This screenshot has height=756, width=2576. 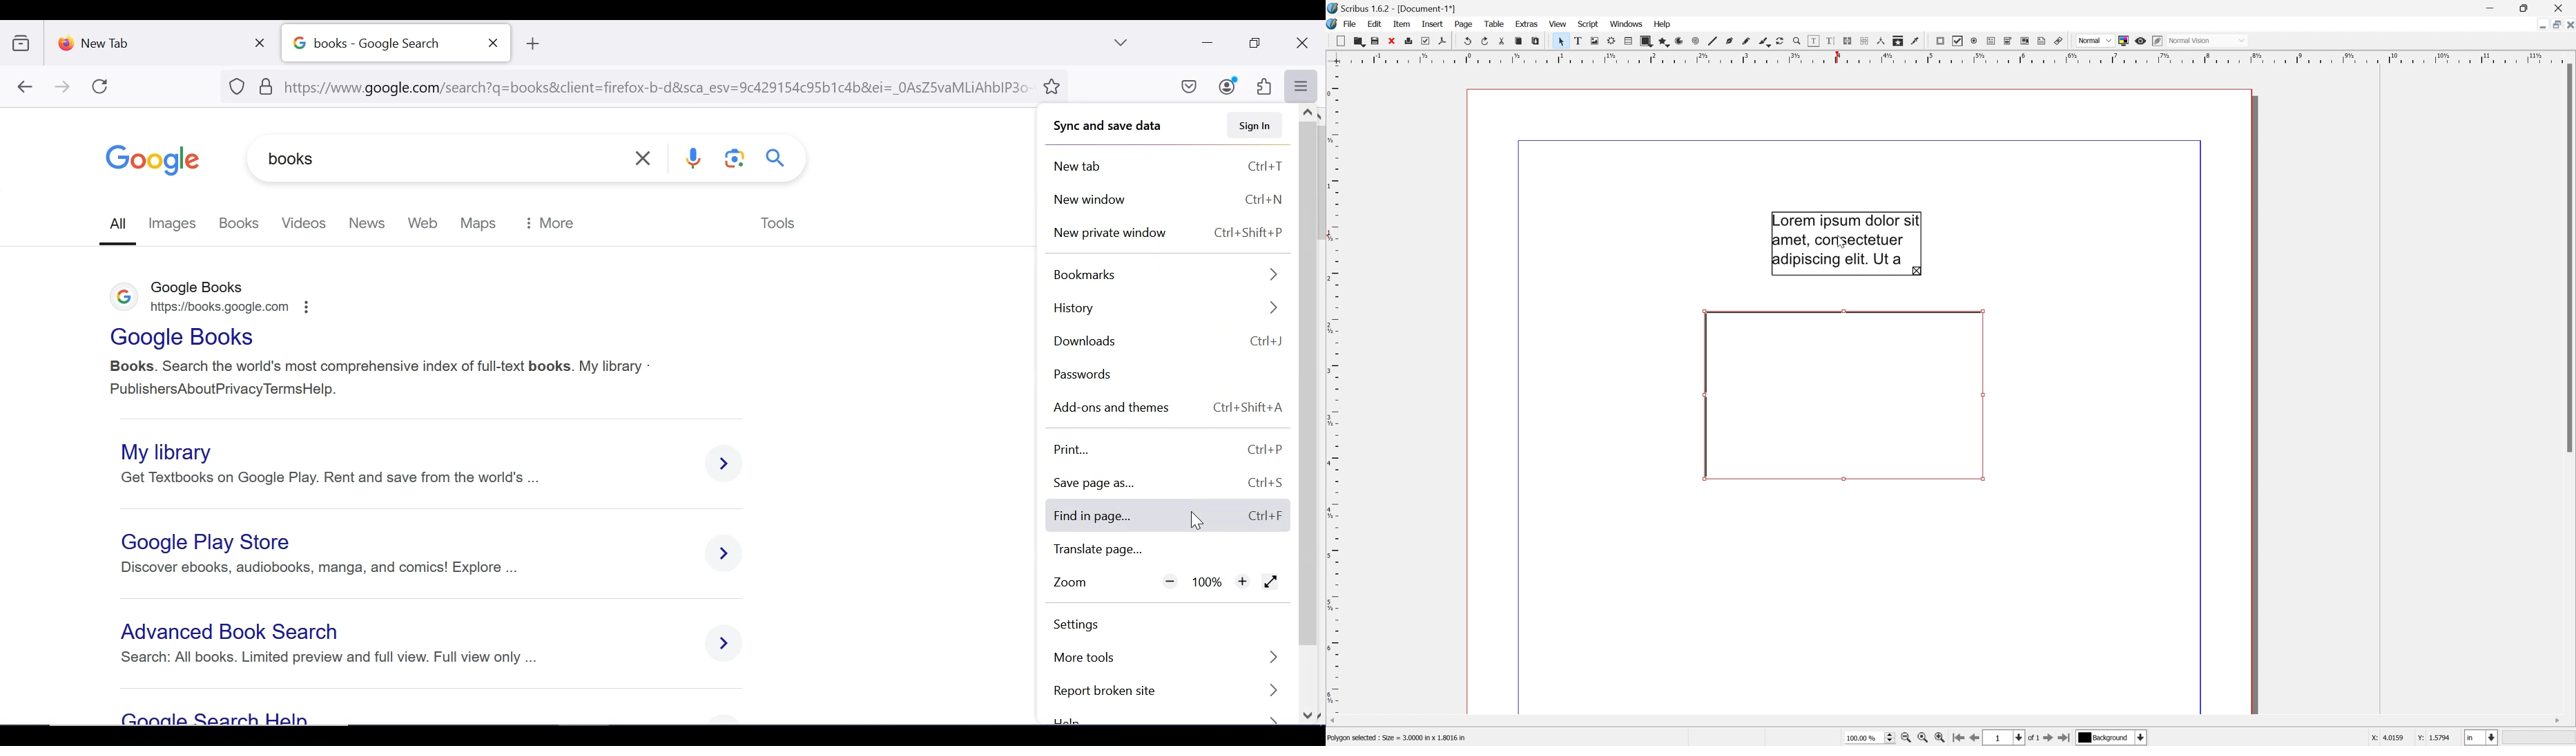 I want to click on new private window, so click(x=1170, y=231).